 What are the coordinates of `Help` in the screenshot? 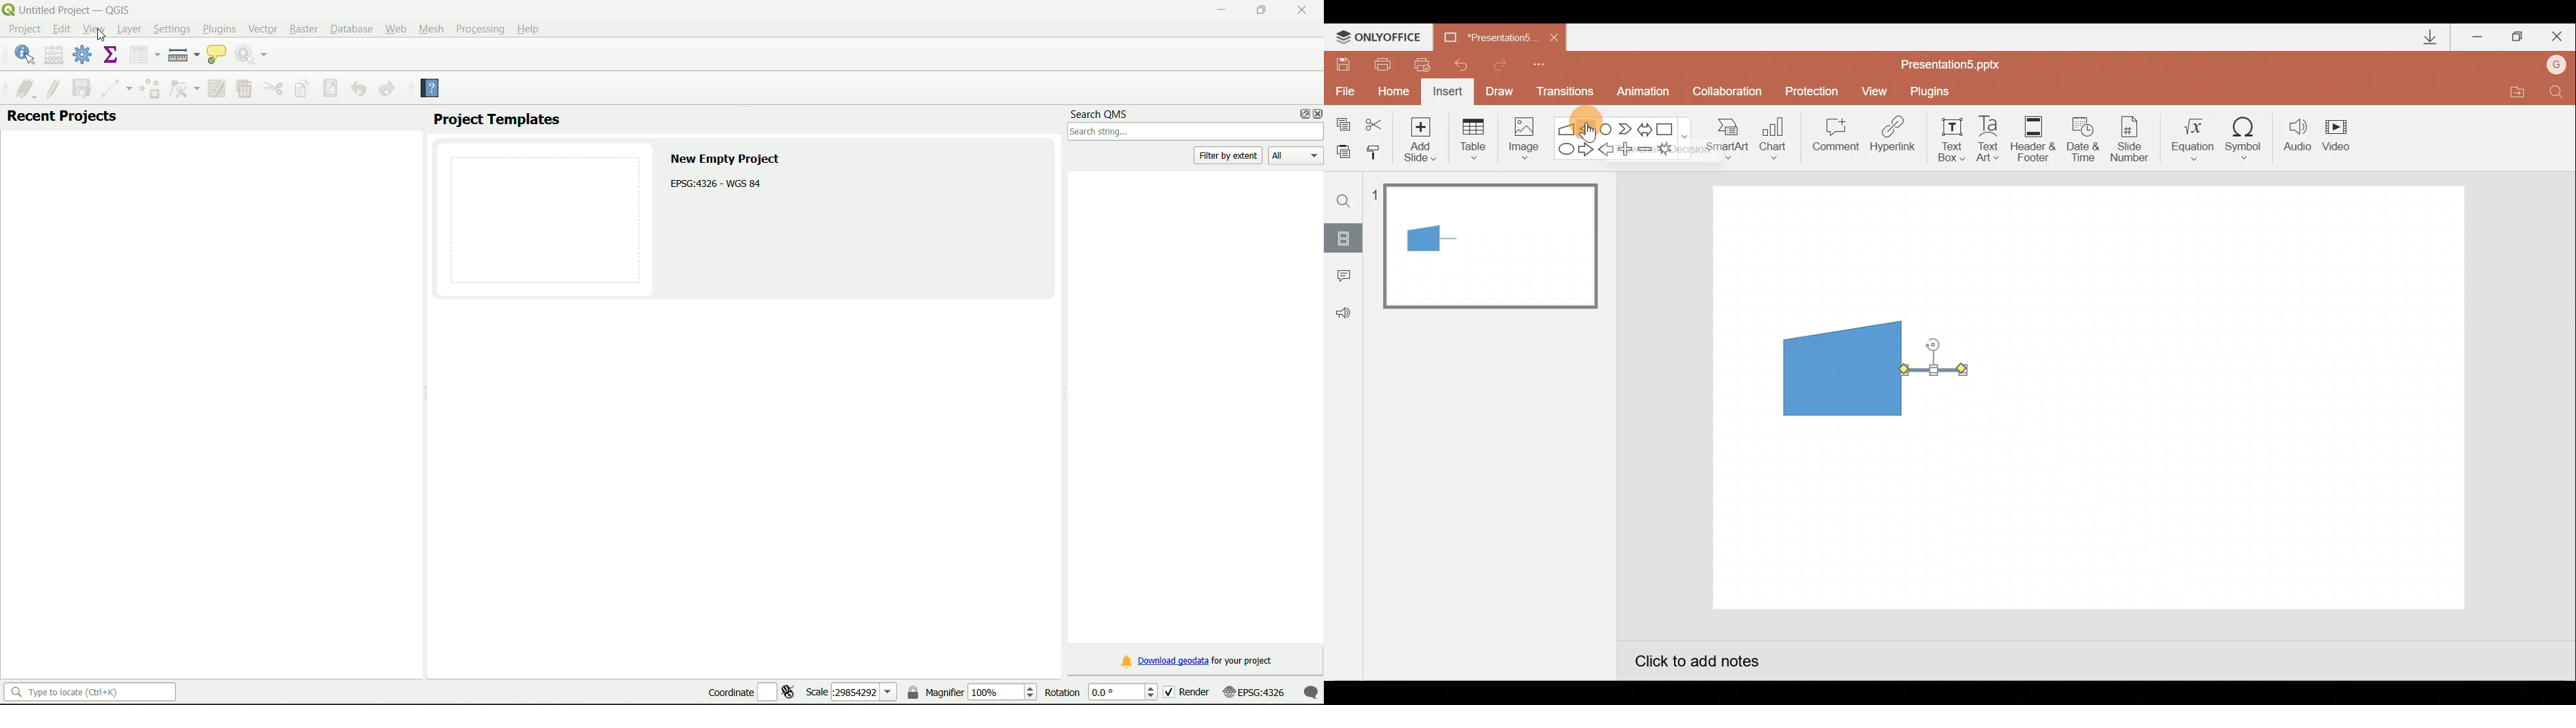 It's located at (436, 90).